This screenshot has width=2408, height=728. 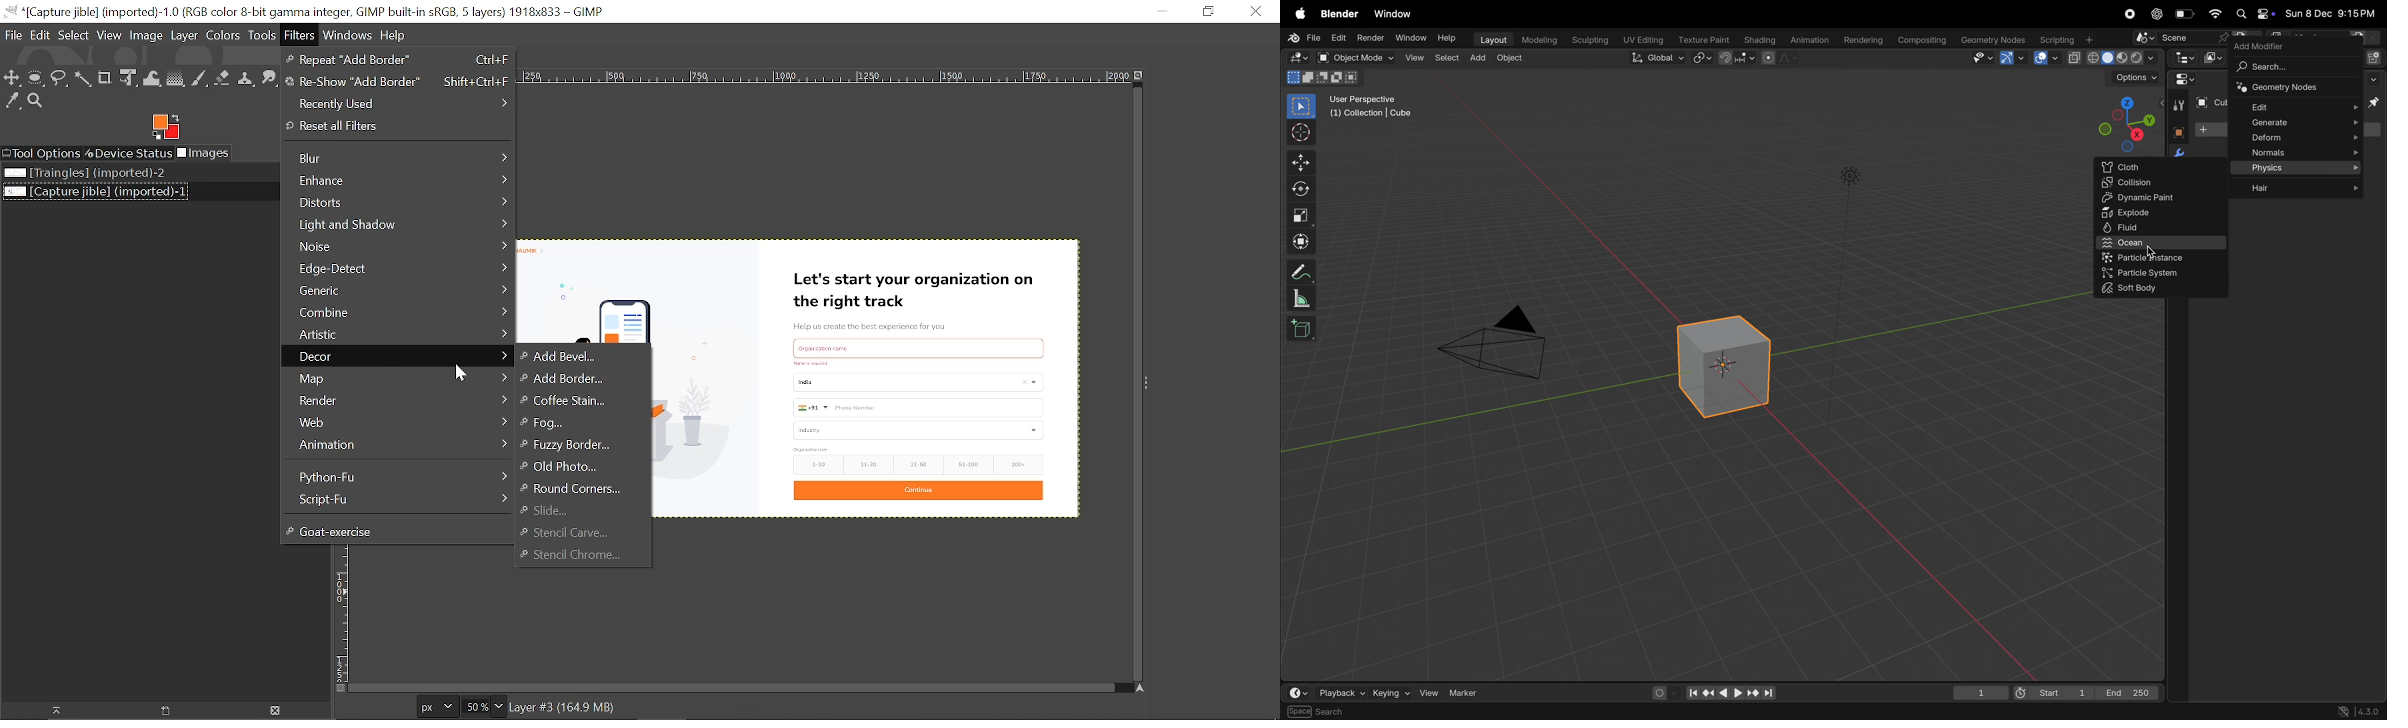 I want to click on Reset all filters, so click(x=394, y=127).